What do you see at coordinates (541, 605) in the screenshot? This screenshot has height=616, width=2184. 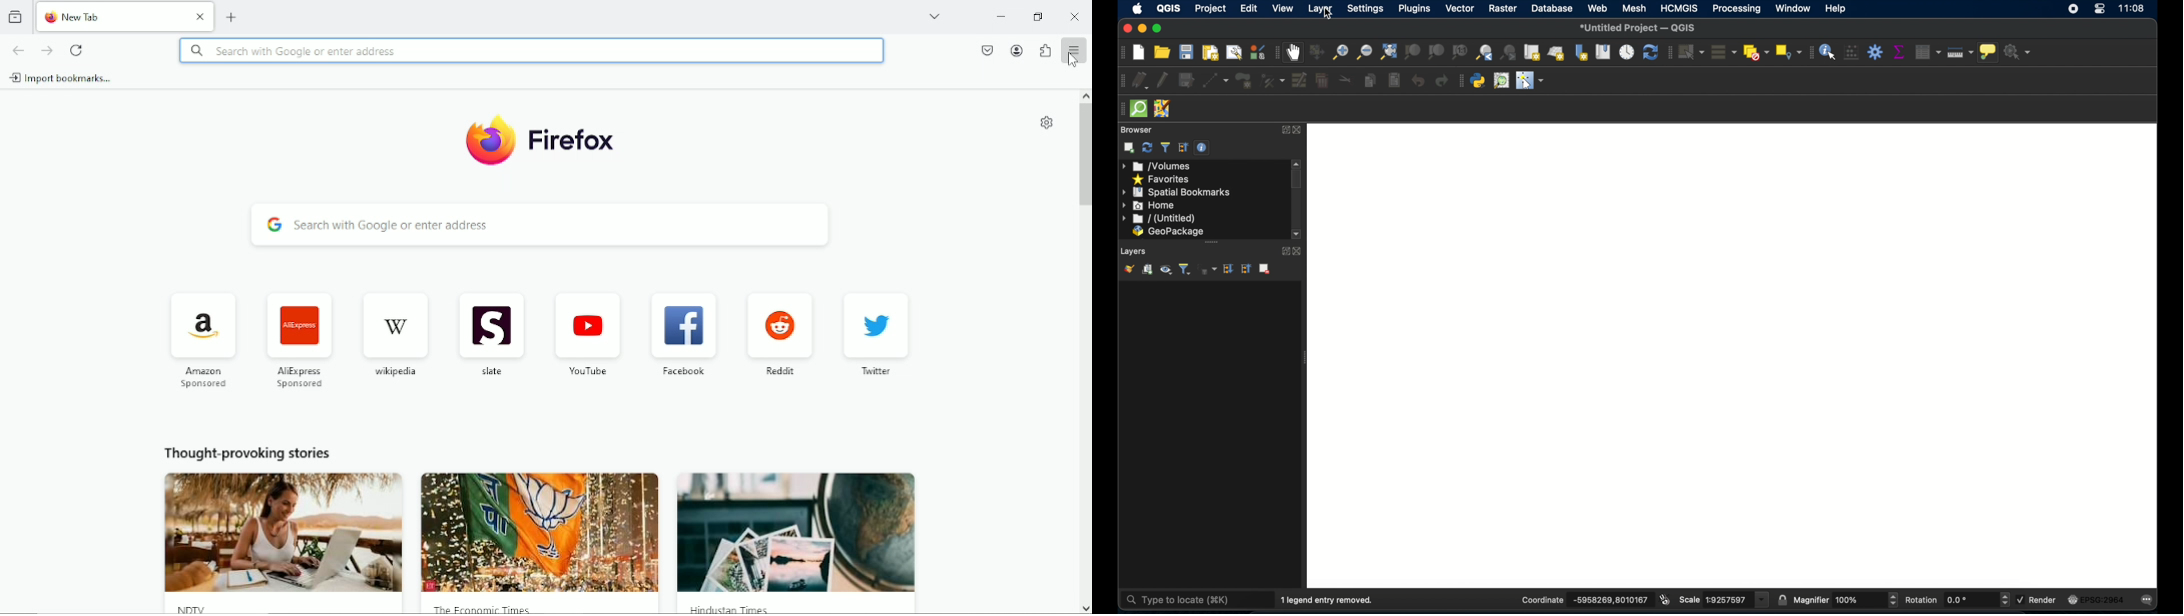 I see `The Economic Times` at bounding box center [541, 605].